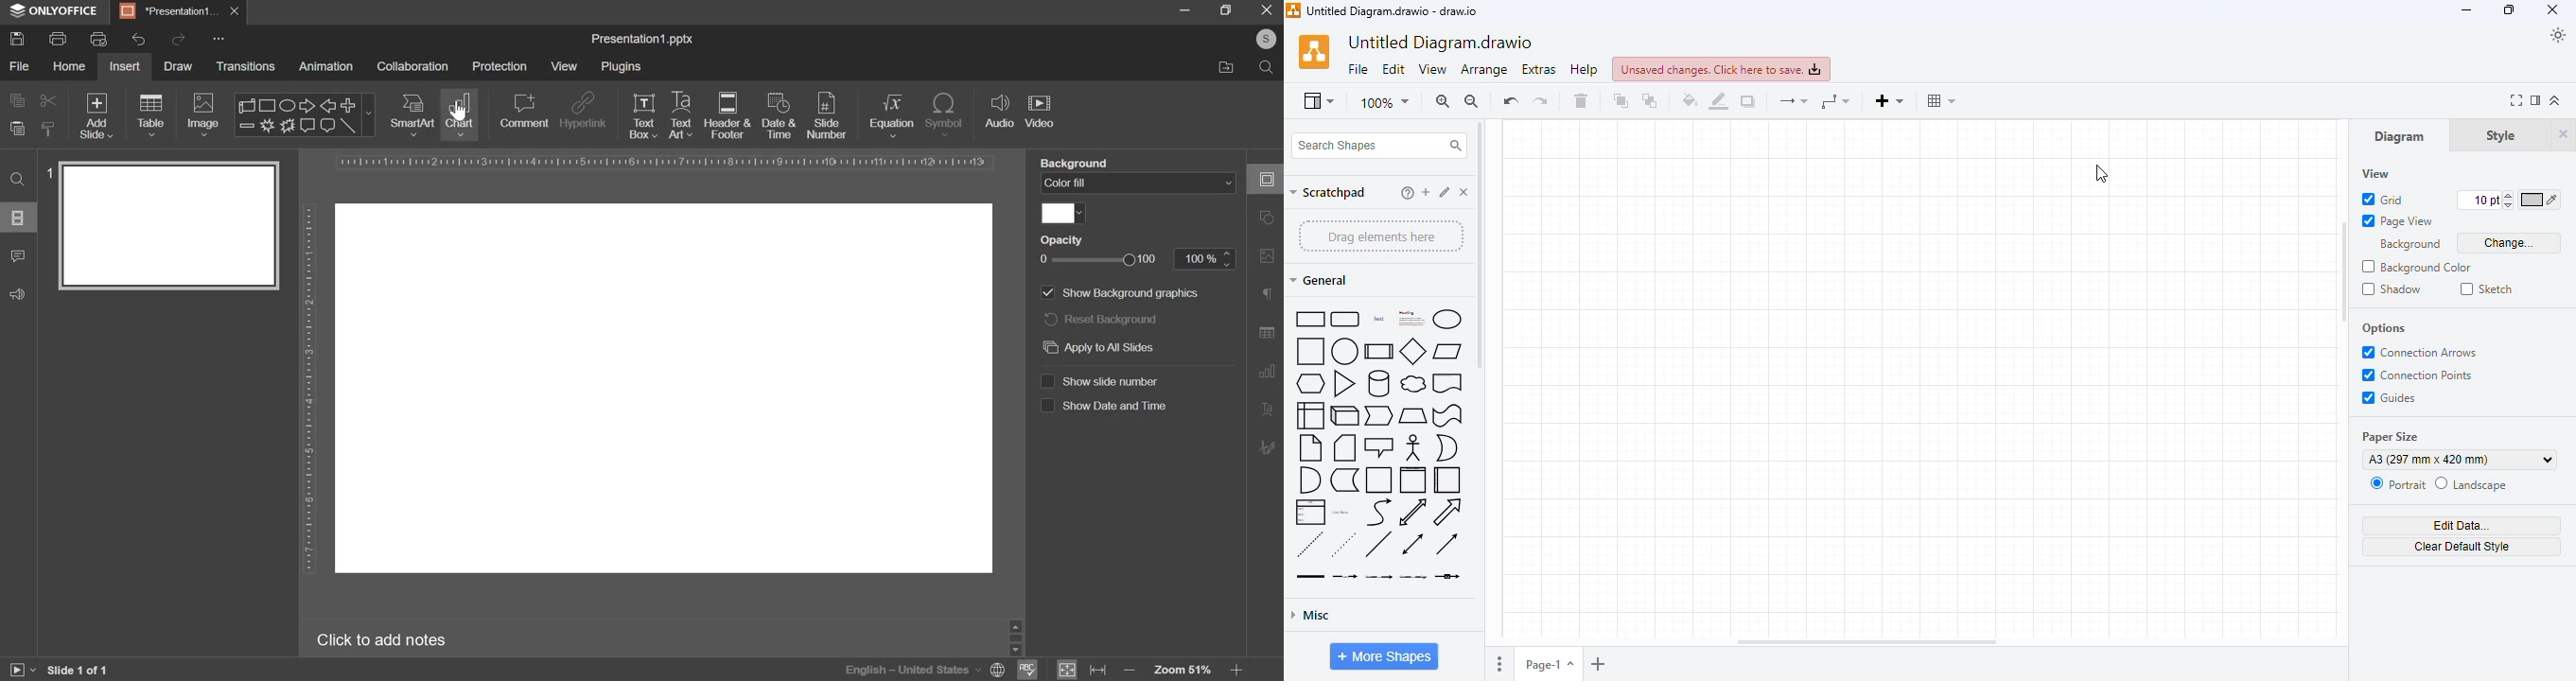  Describe the element at coordinates (149, 114) in the screenshot. I see `table` at that location.